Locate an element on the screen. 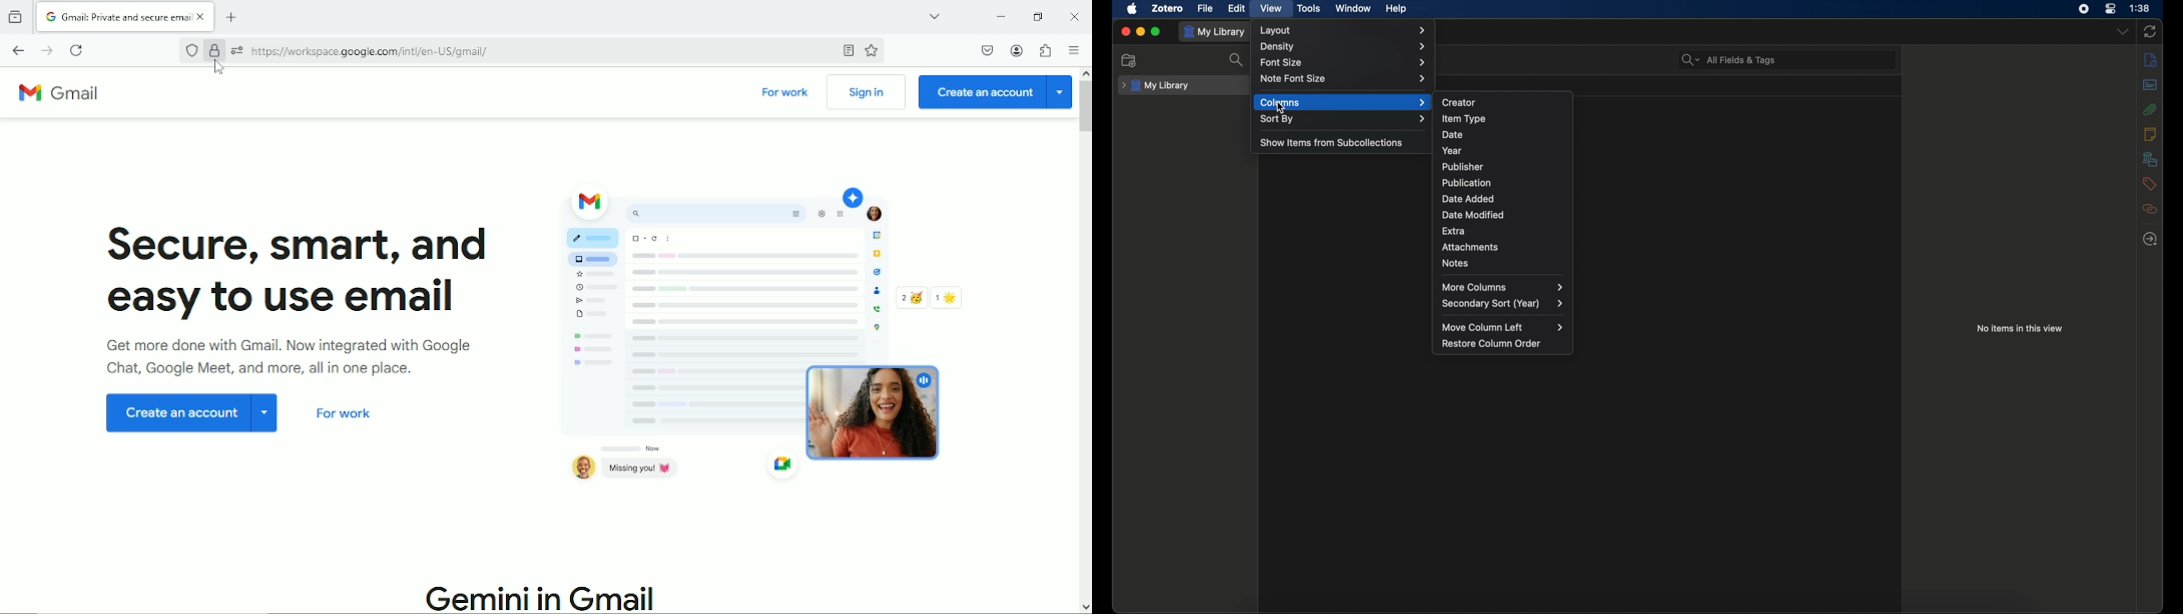 The height and width of the screenshot is (616, 2184). font size is located at coordinates (1346, 62).